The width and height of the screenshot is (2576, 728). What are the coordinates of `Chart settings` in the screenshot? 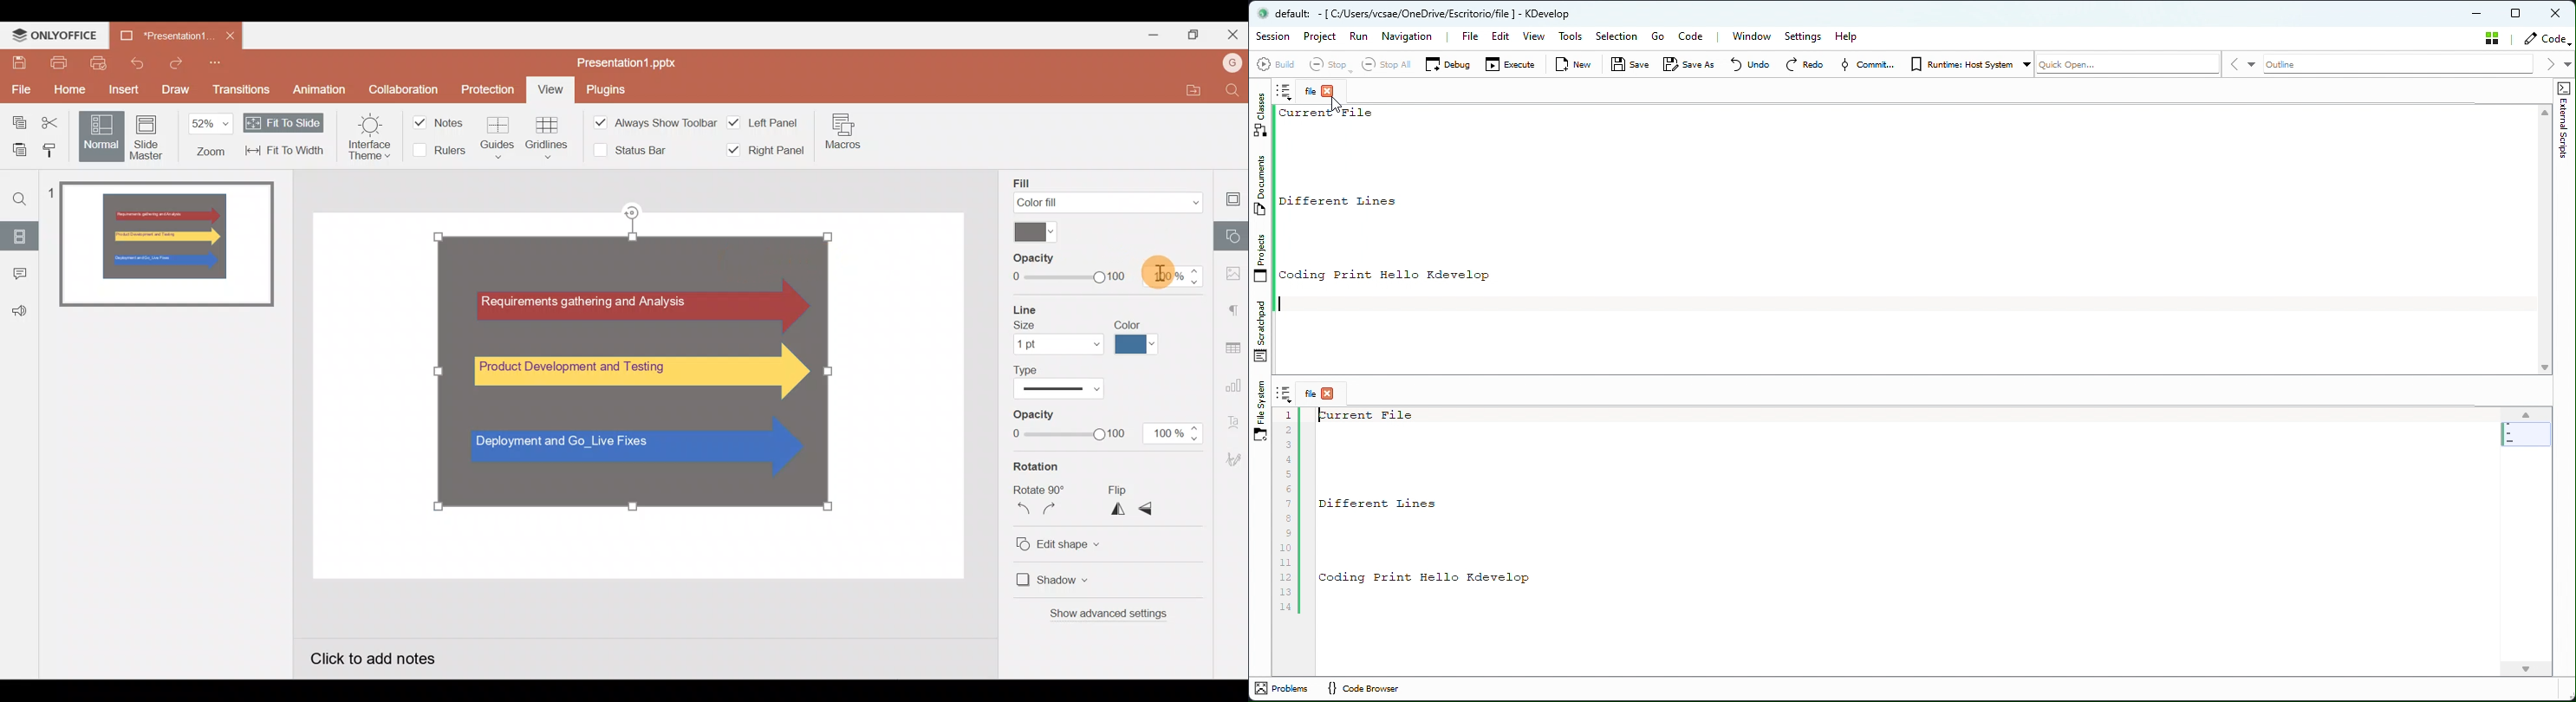 It's located at (1234, 381).